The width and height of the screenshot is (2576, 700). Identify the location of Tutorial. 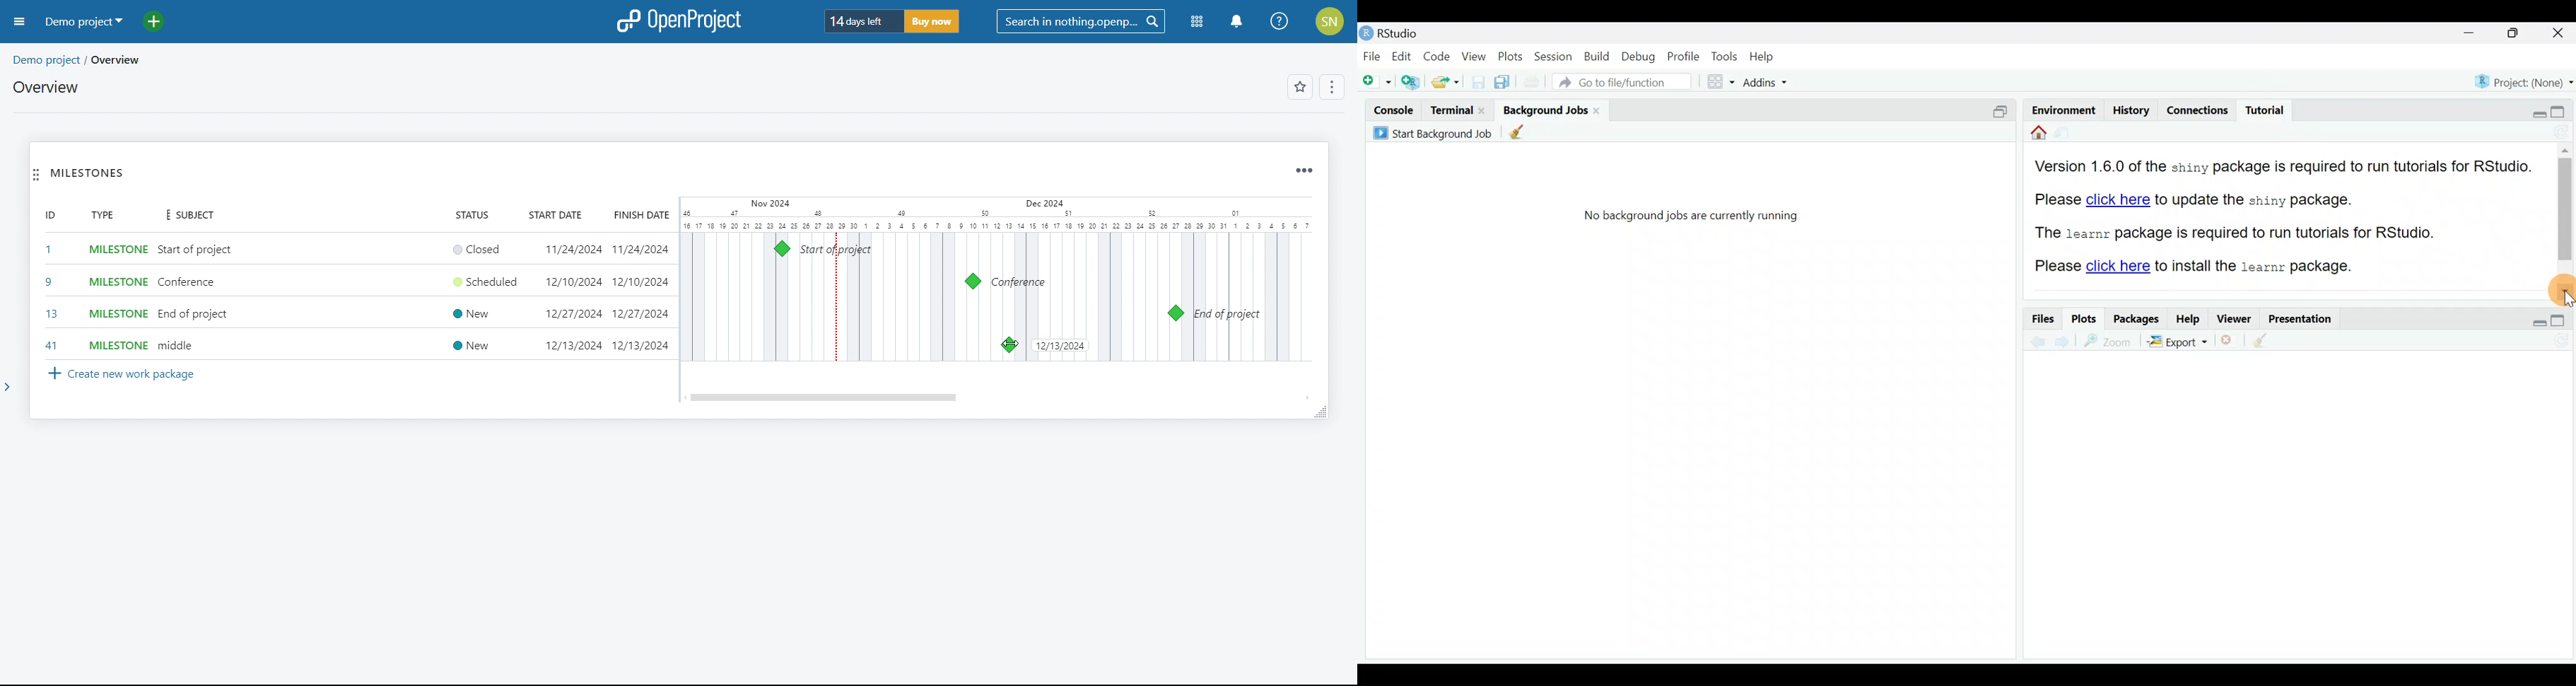
(2265, 107).